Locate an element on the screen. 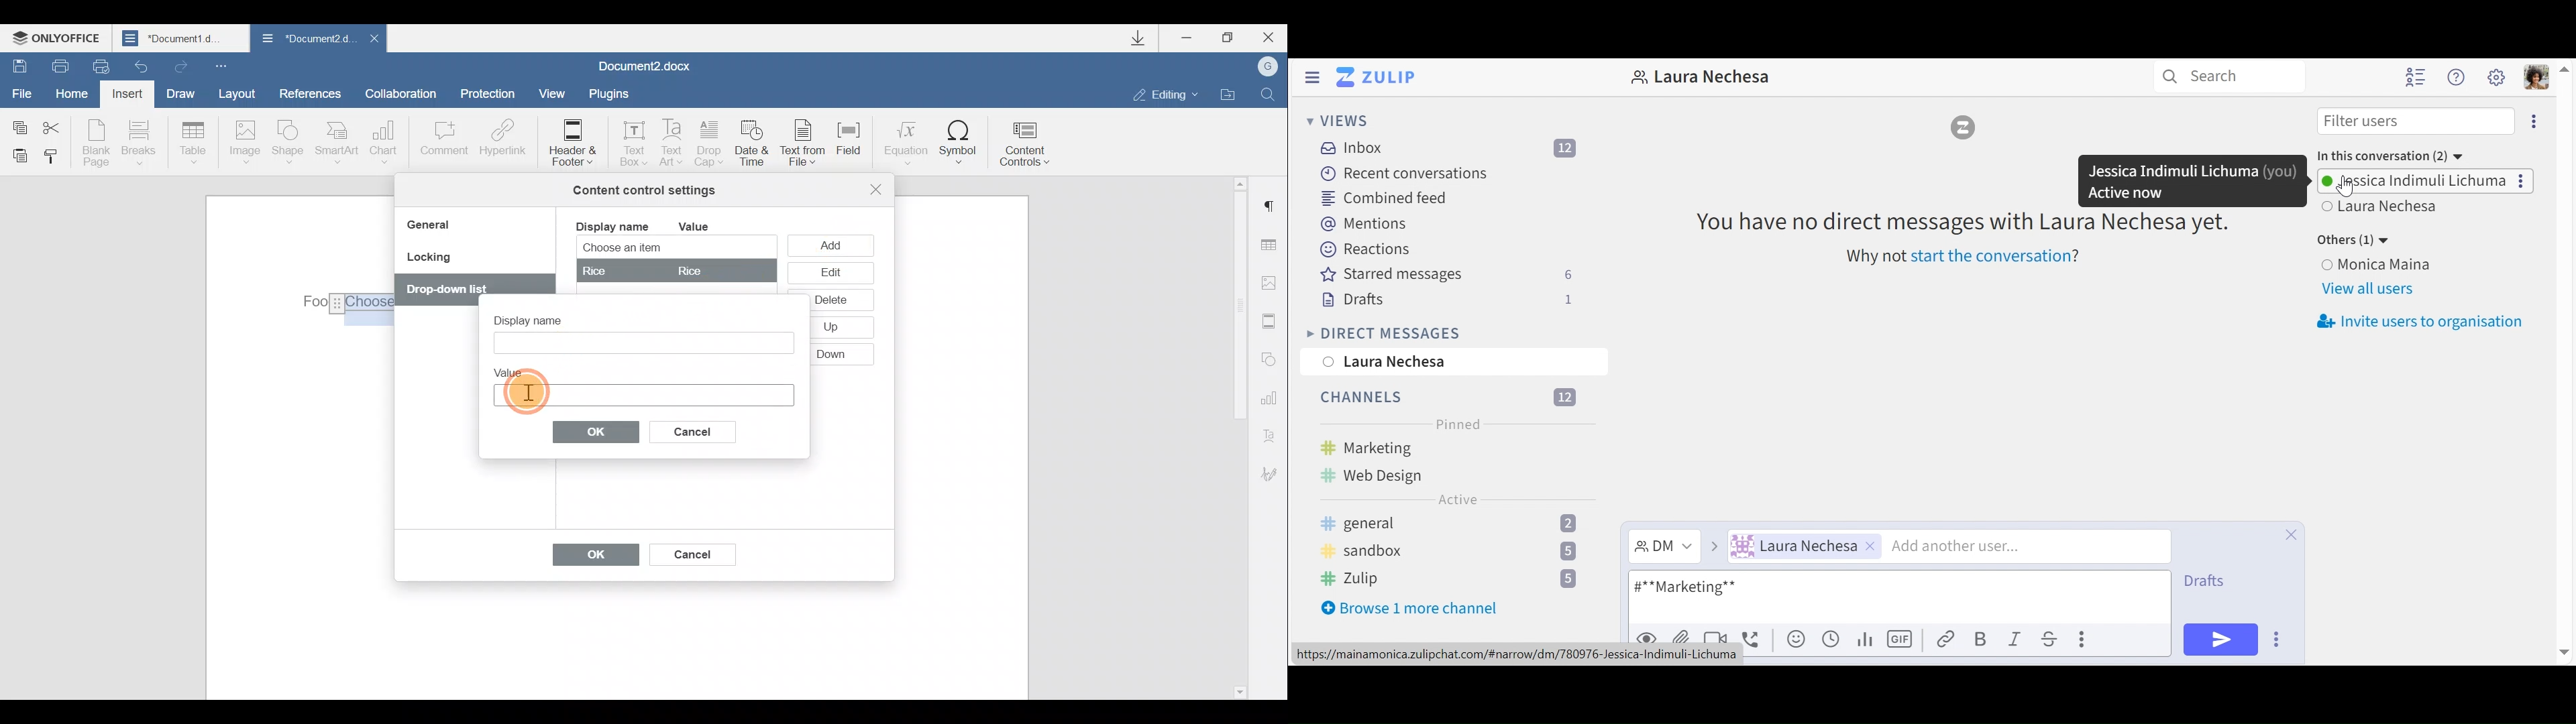 The height and width of the screenshot is (728, 2576). Value is located at coordinates (704, 227).